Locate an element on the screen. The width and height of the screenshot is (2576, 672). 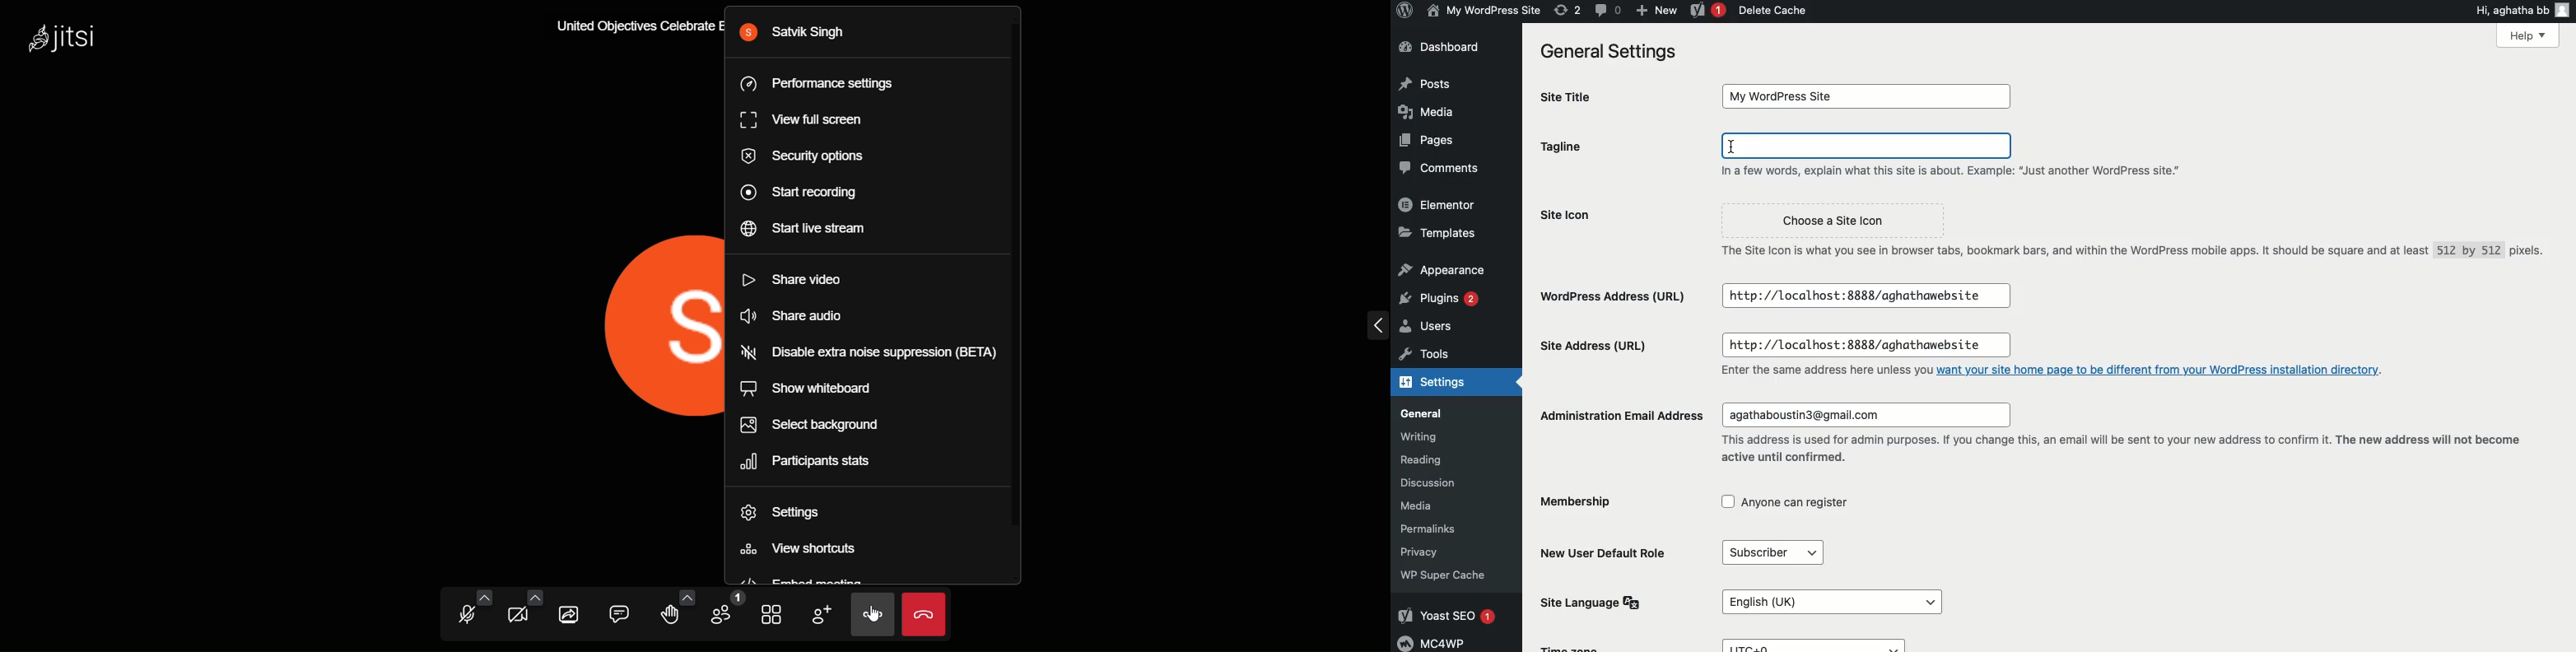
Site icon is located at coordinates (1617, 217).